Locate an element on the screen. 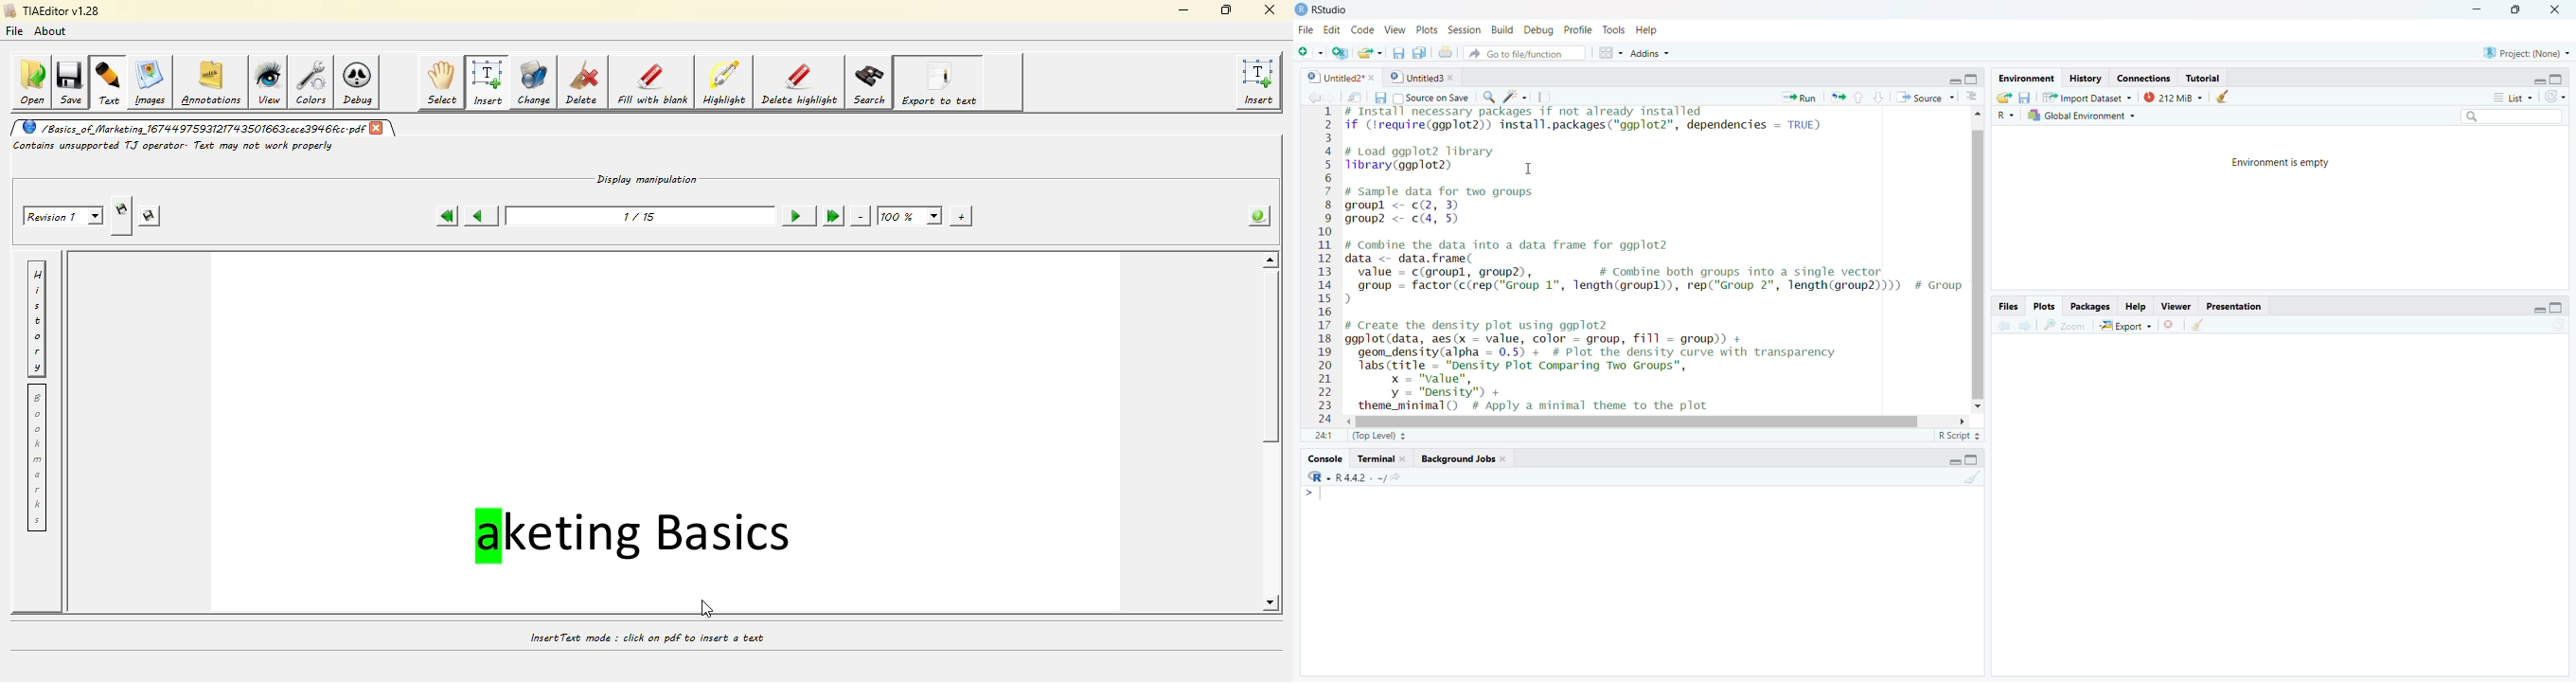 Image resolution: width=2576 pixels, height=700 pixels. SLIDEBAR is located at coordinates (1625, 423).